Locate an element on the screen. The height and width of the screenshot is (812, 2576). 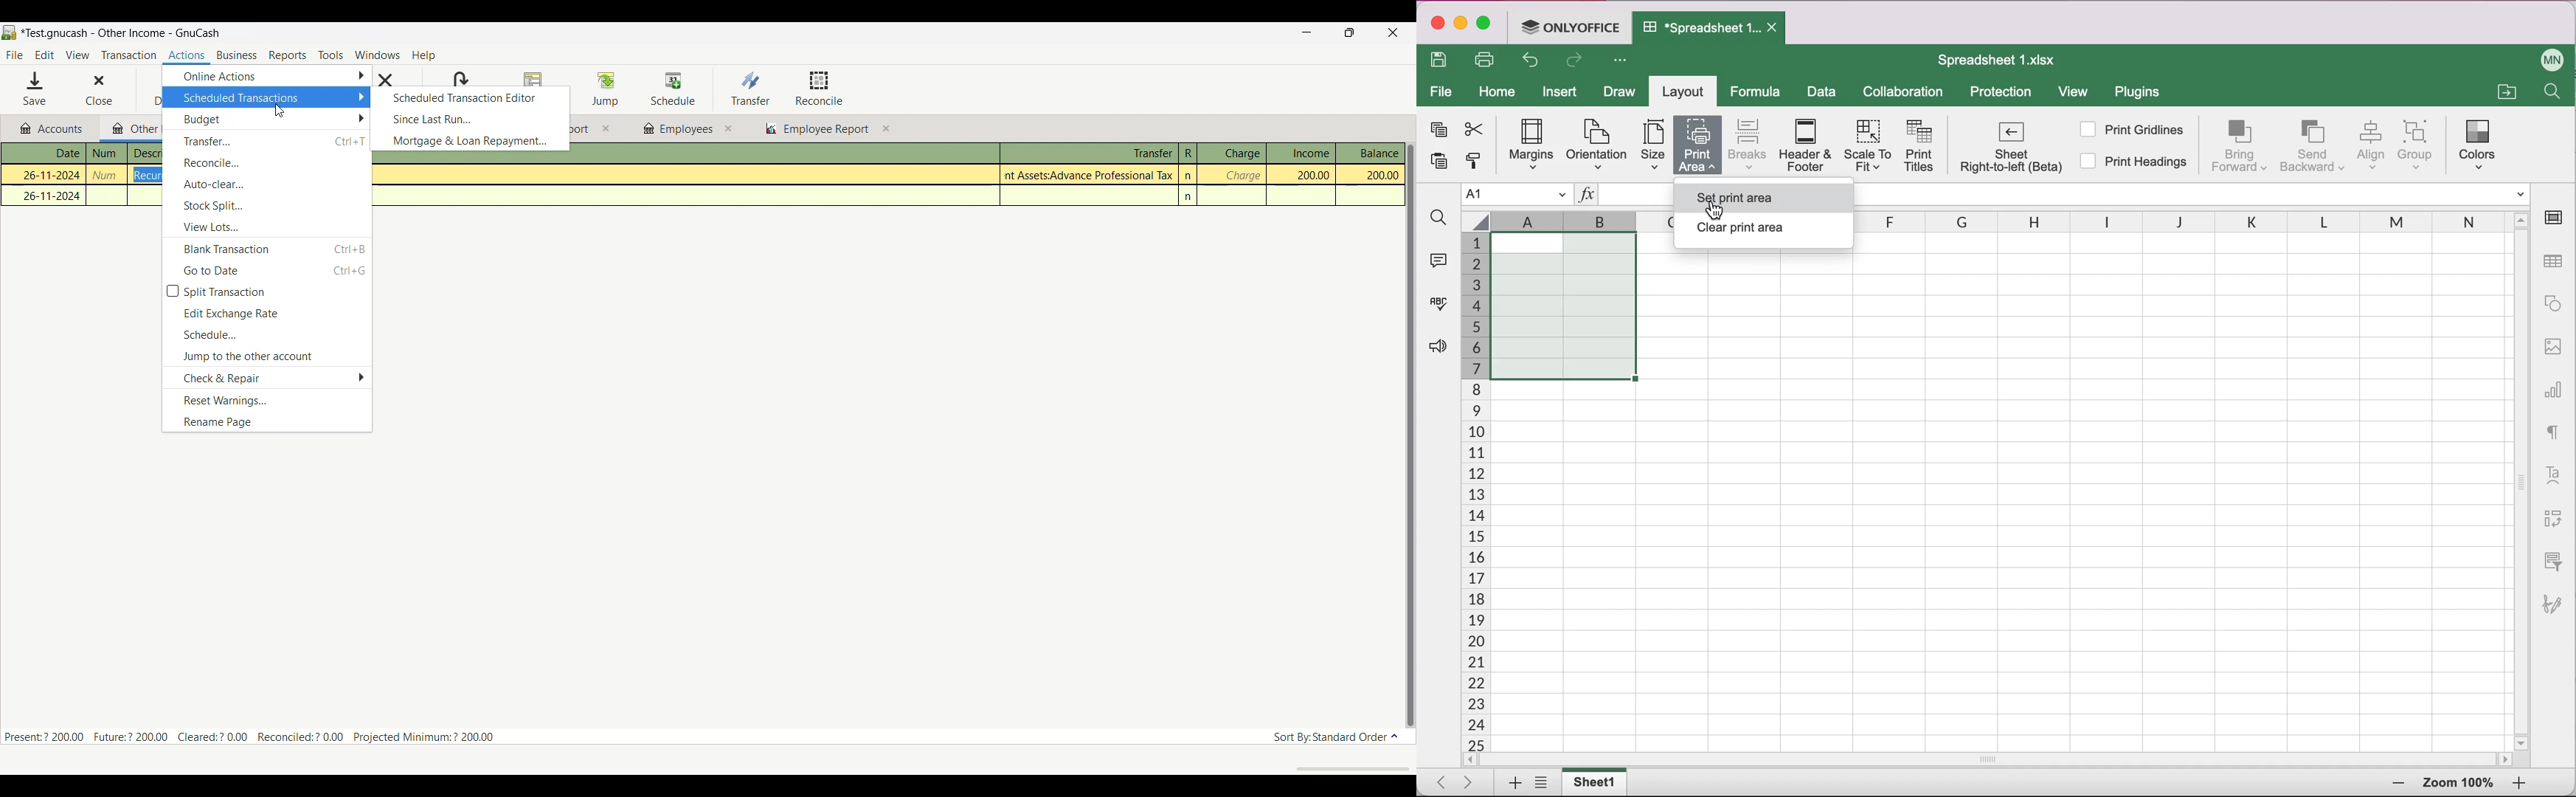
Orientation is located at coordinates (1595, 144).